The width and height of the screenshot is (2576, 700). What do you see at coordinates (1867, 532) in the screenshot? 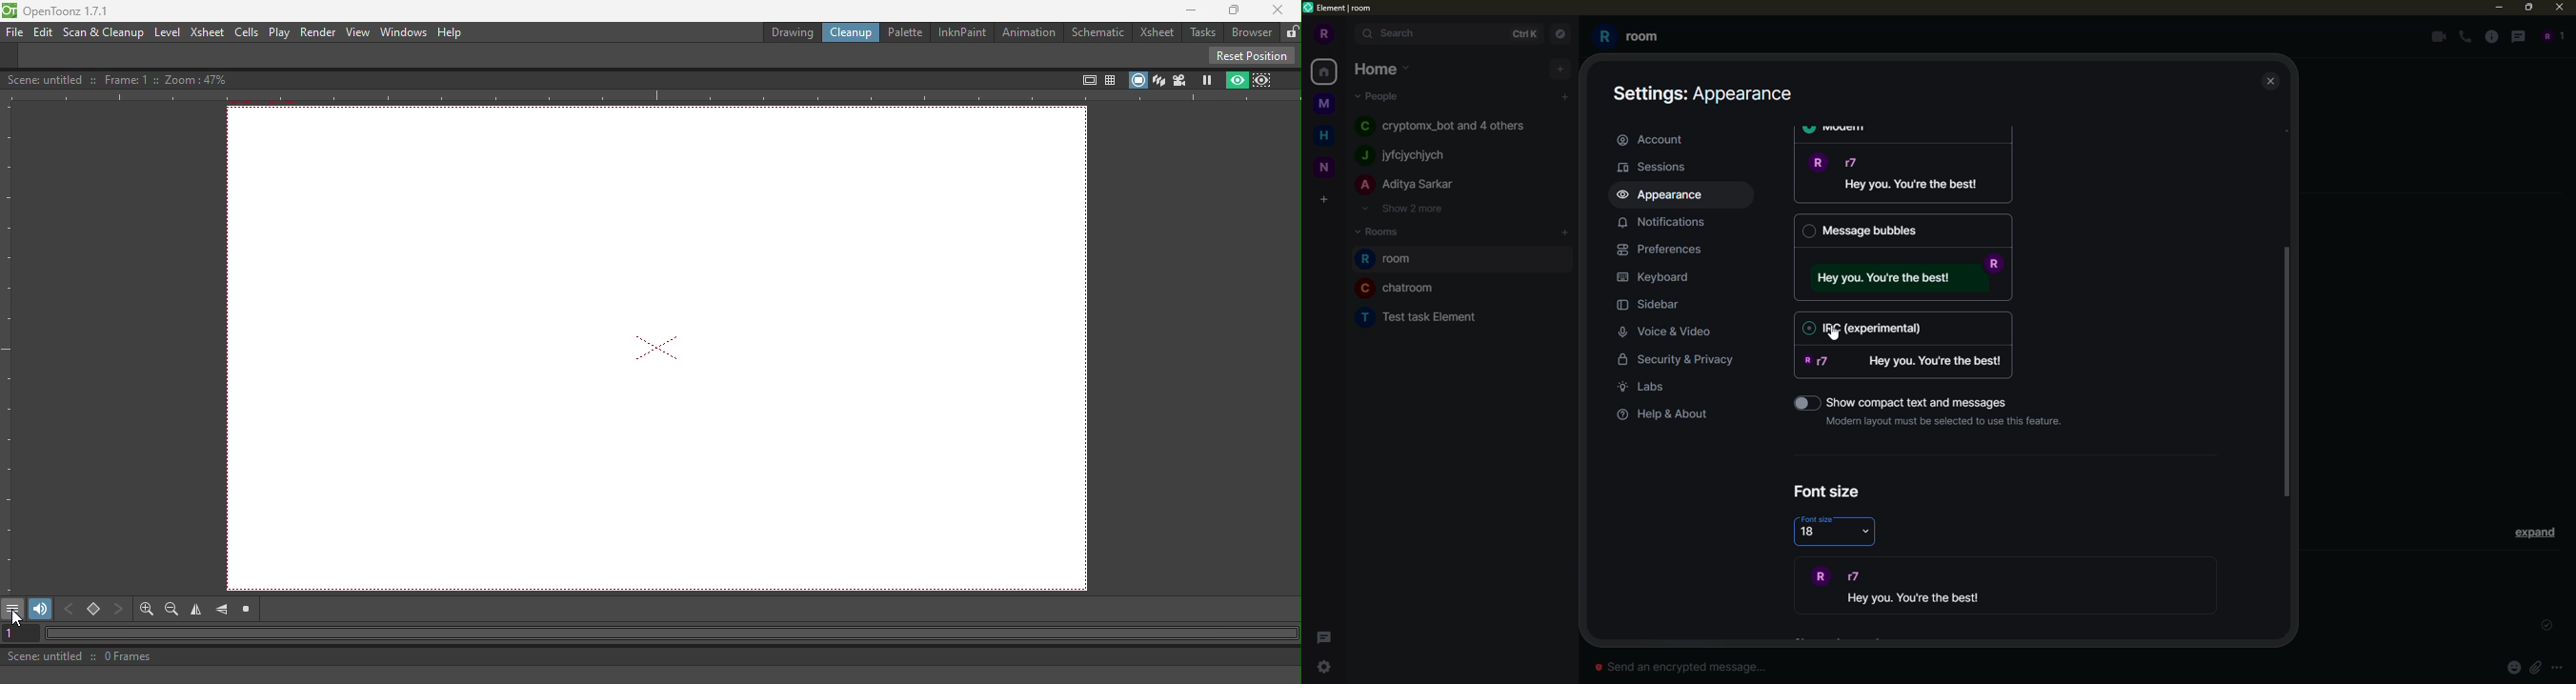
I see `drop down` at bounding box center [1867, 532].